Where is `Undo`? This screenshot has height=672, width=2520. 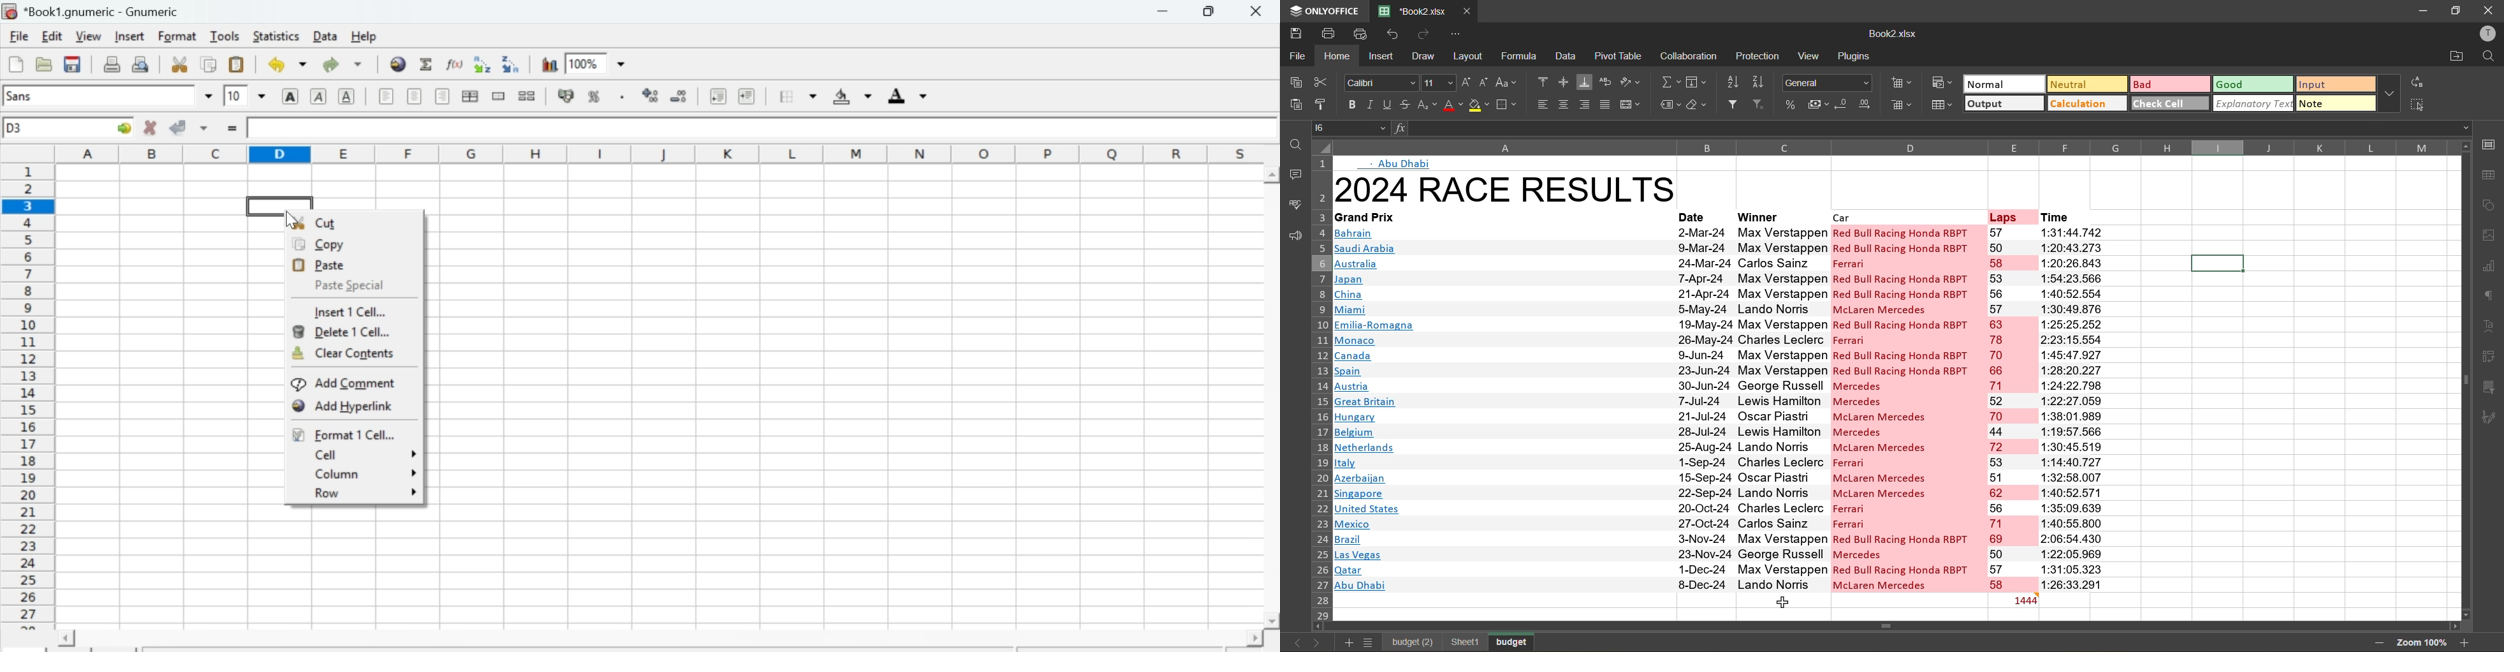
Undo is located at coordinates (285, 64).